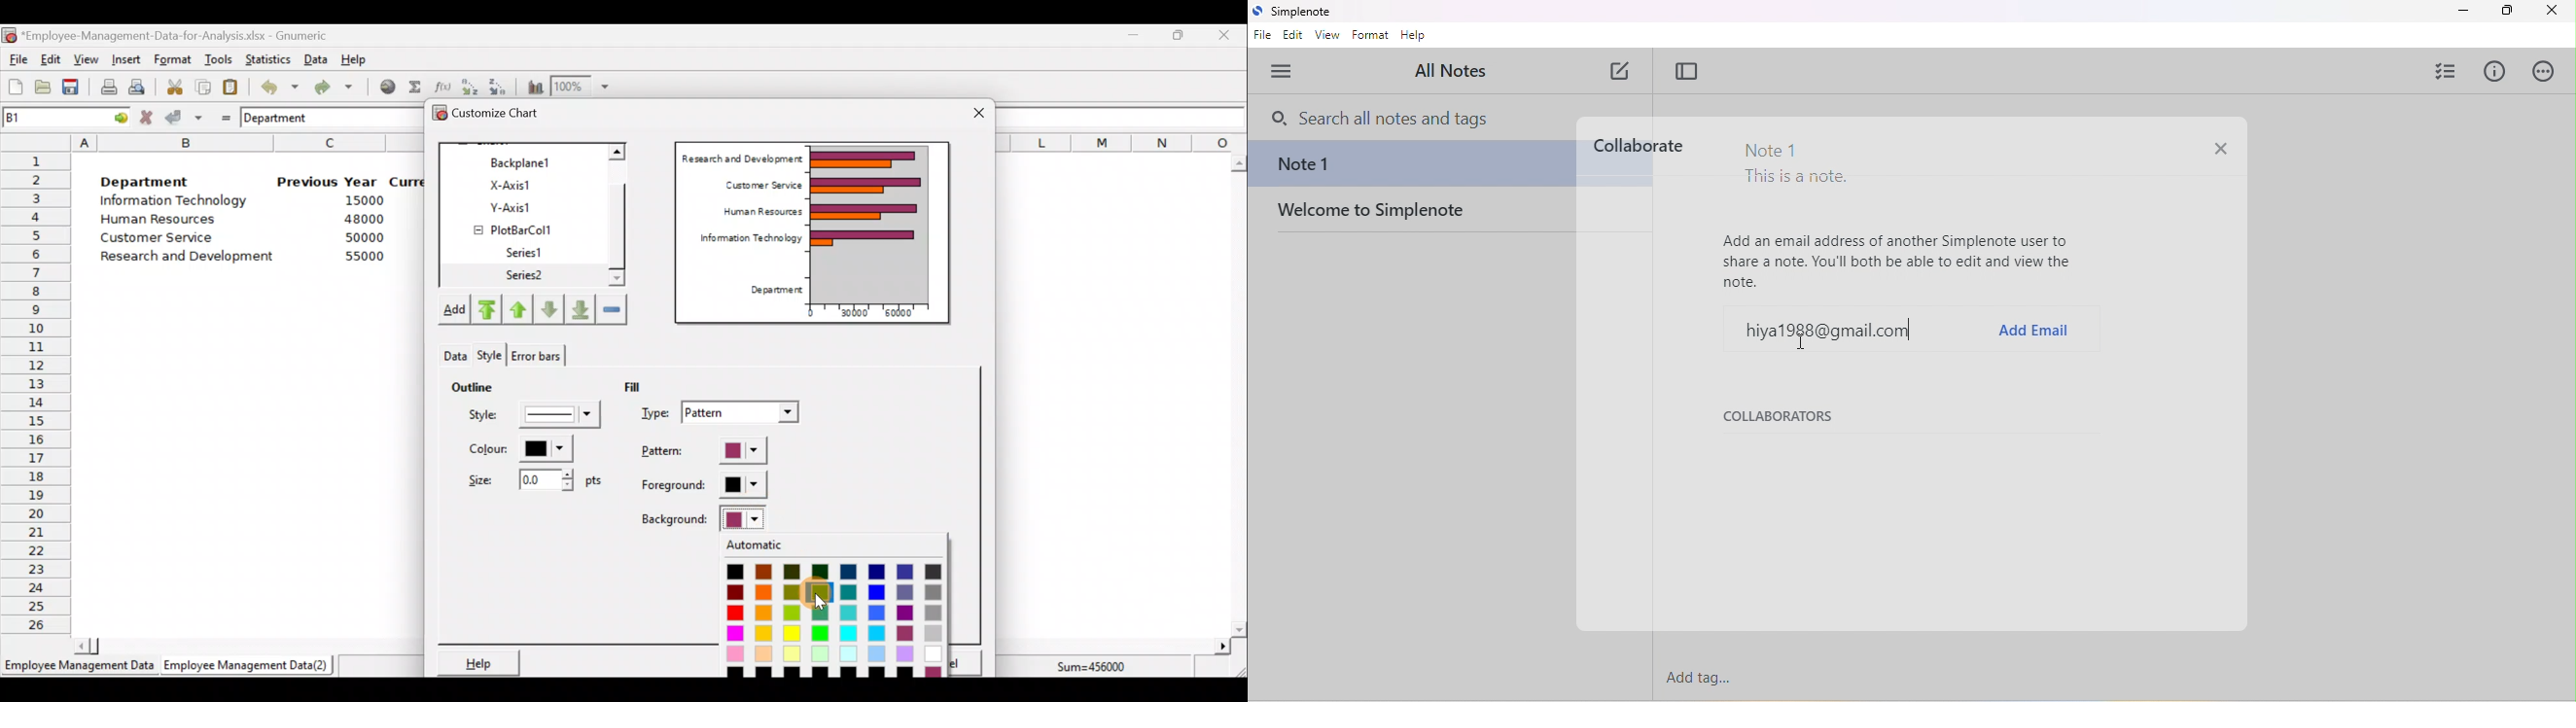 The height and width of the screenshot is (728, 2576). What do you see at coordinates (1310, 10) in the screenshot?
I see `simplenote` at bounding box center [1310, 10].